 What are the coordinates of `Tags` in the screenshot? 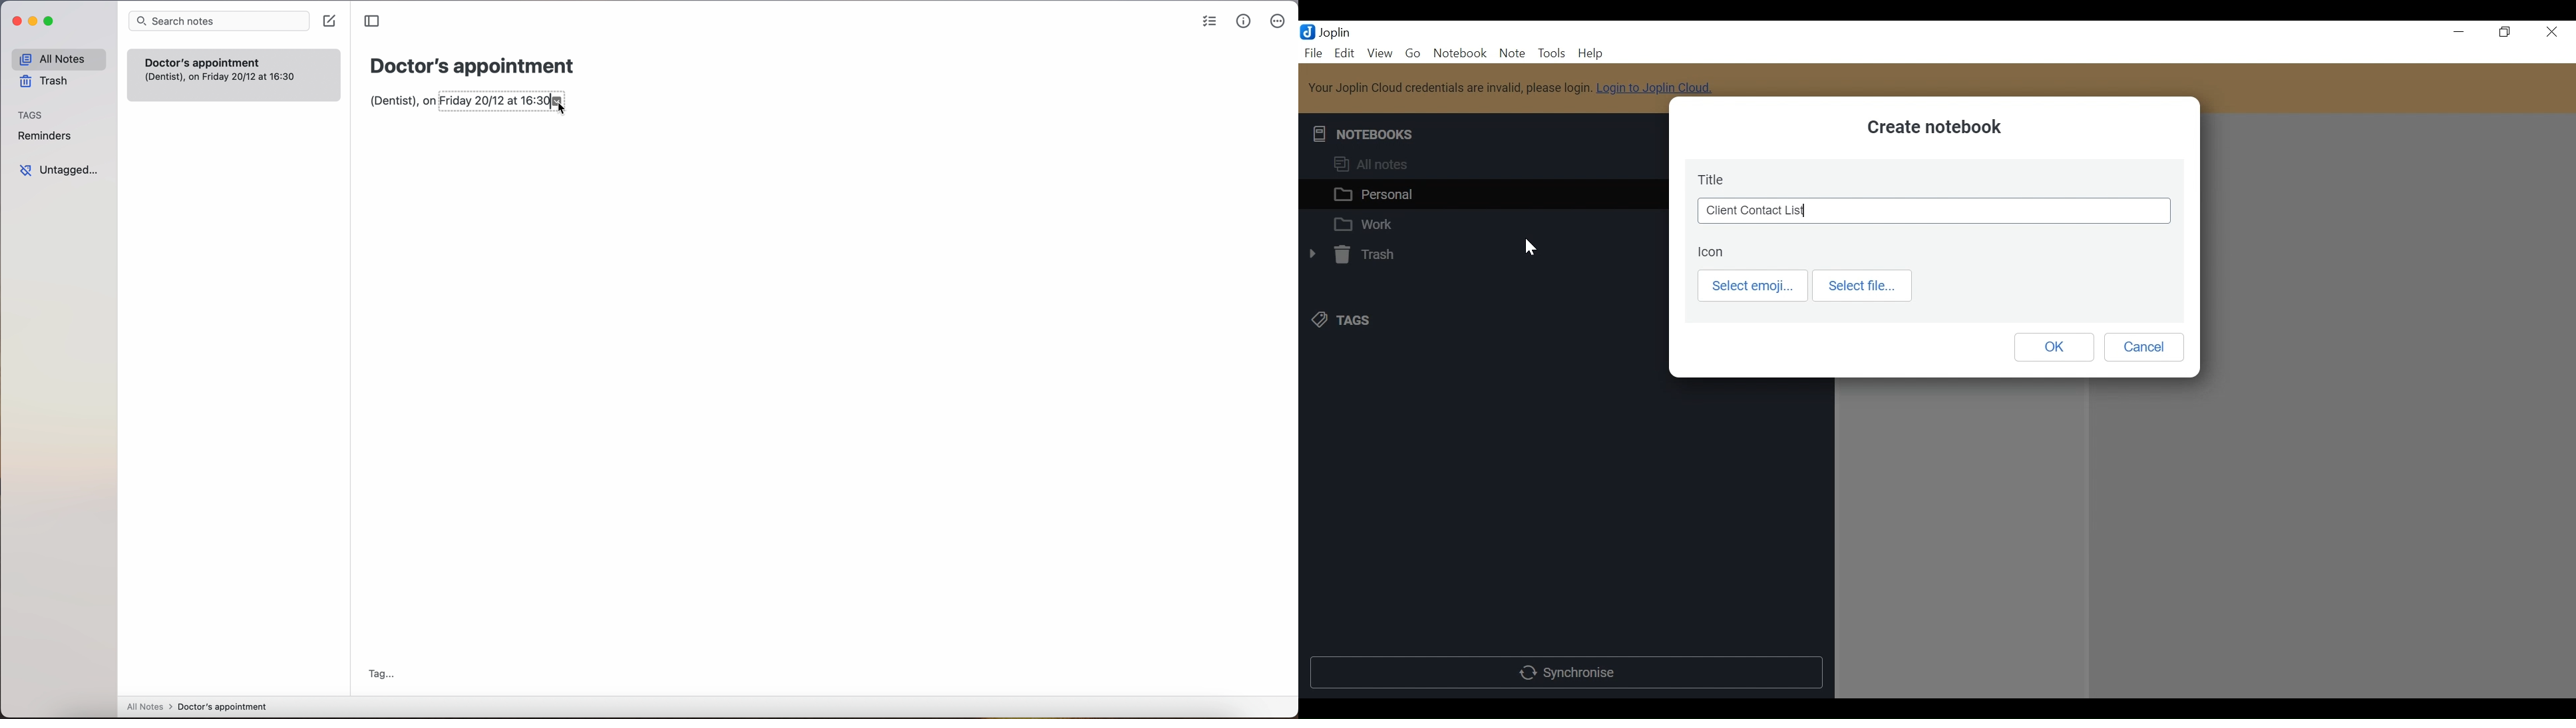 It's located at (1339, 320).